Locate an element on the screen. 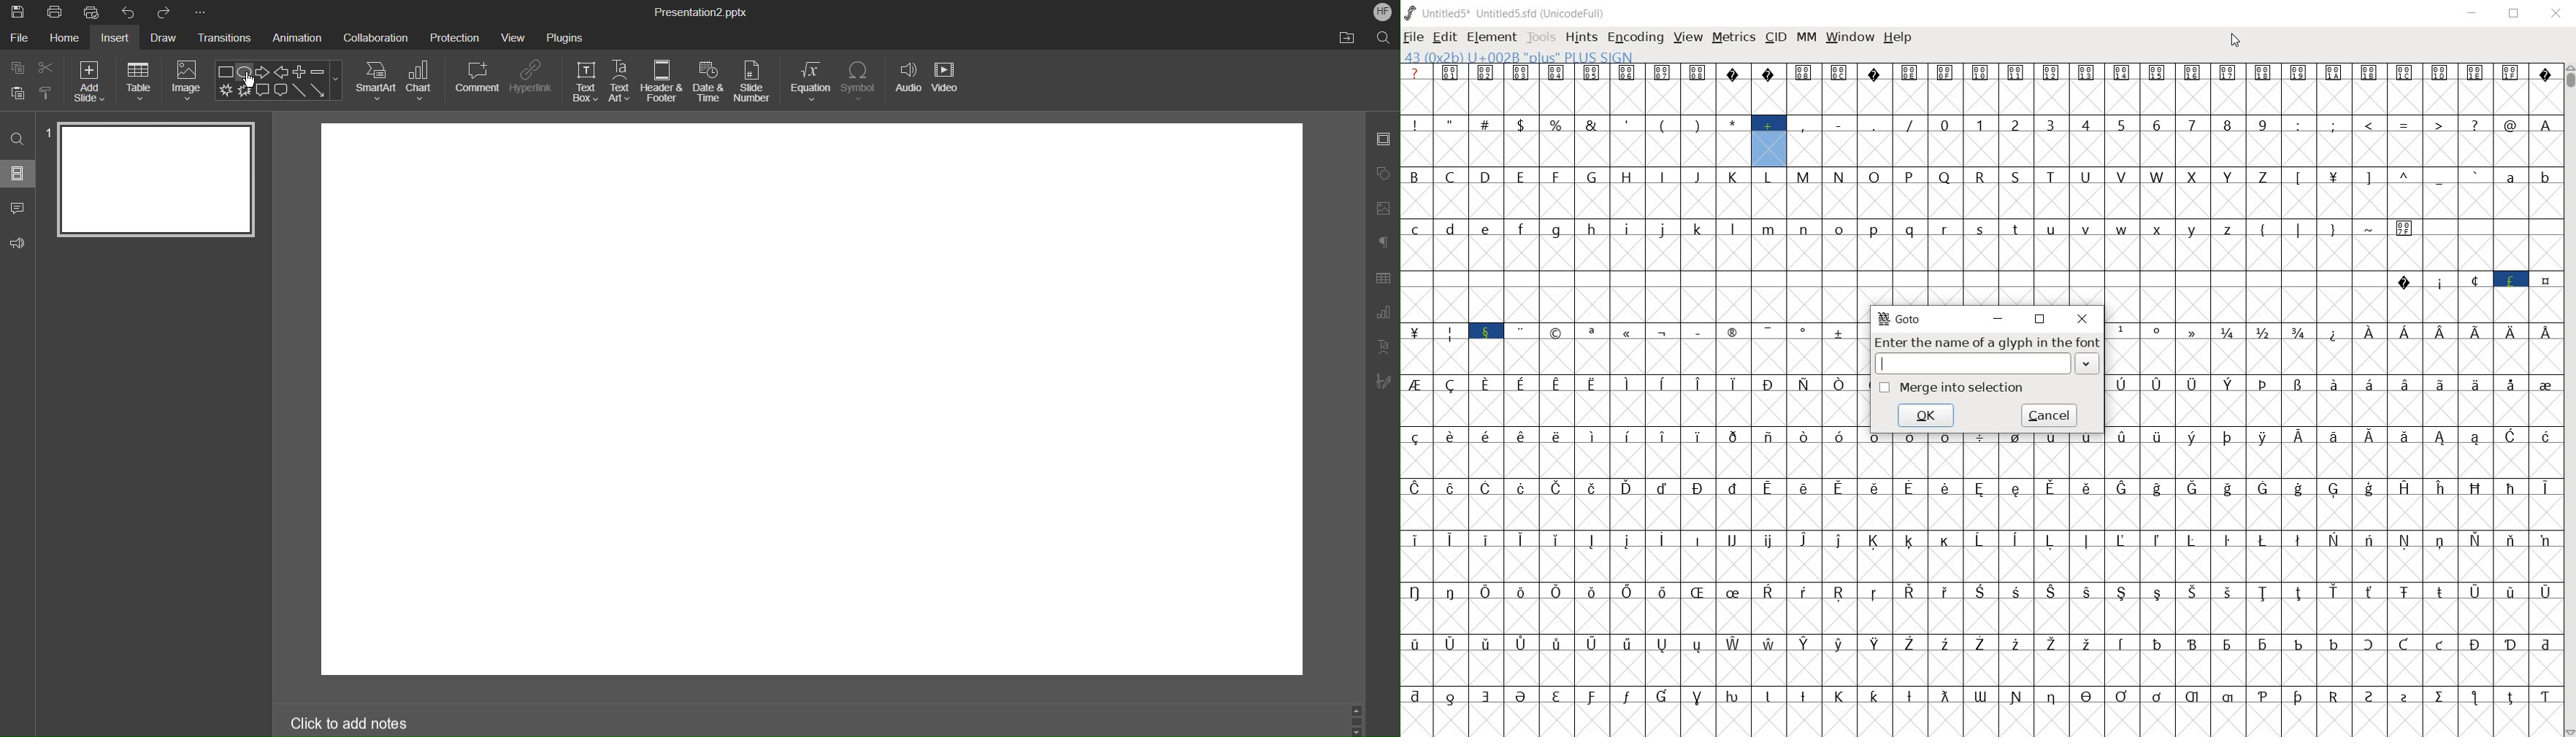 This screenshot has width=2576, height=756. merge into selection is located at coordinates (1952, 388).